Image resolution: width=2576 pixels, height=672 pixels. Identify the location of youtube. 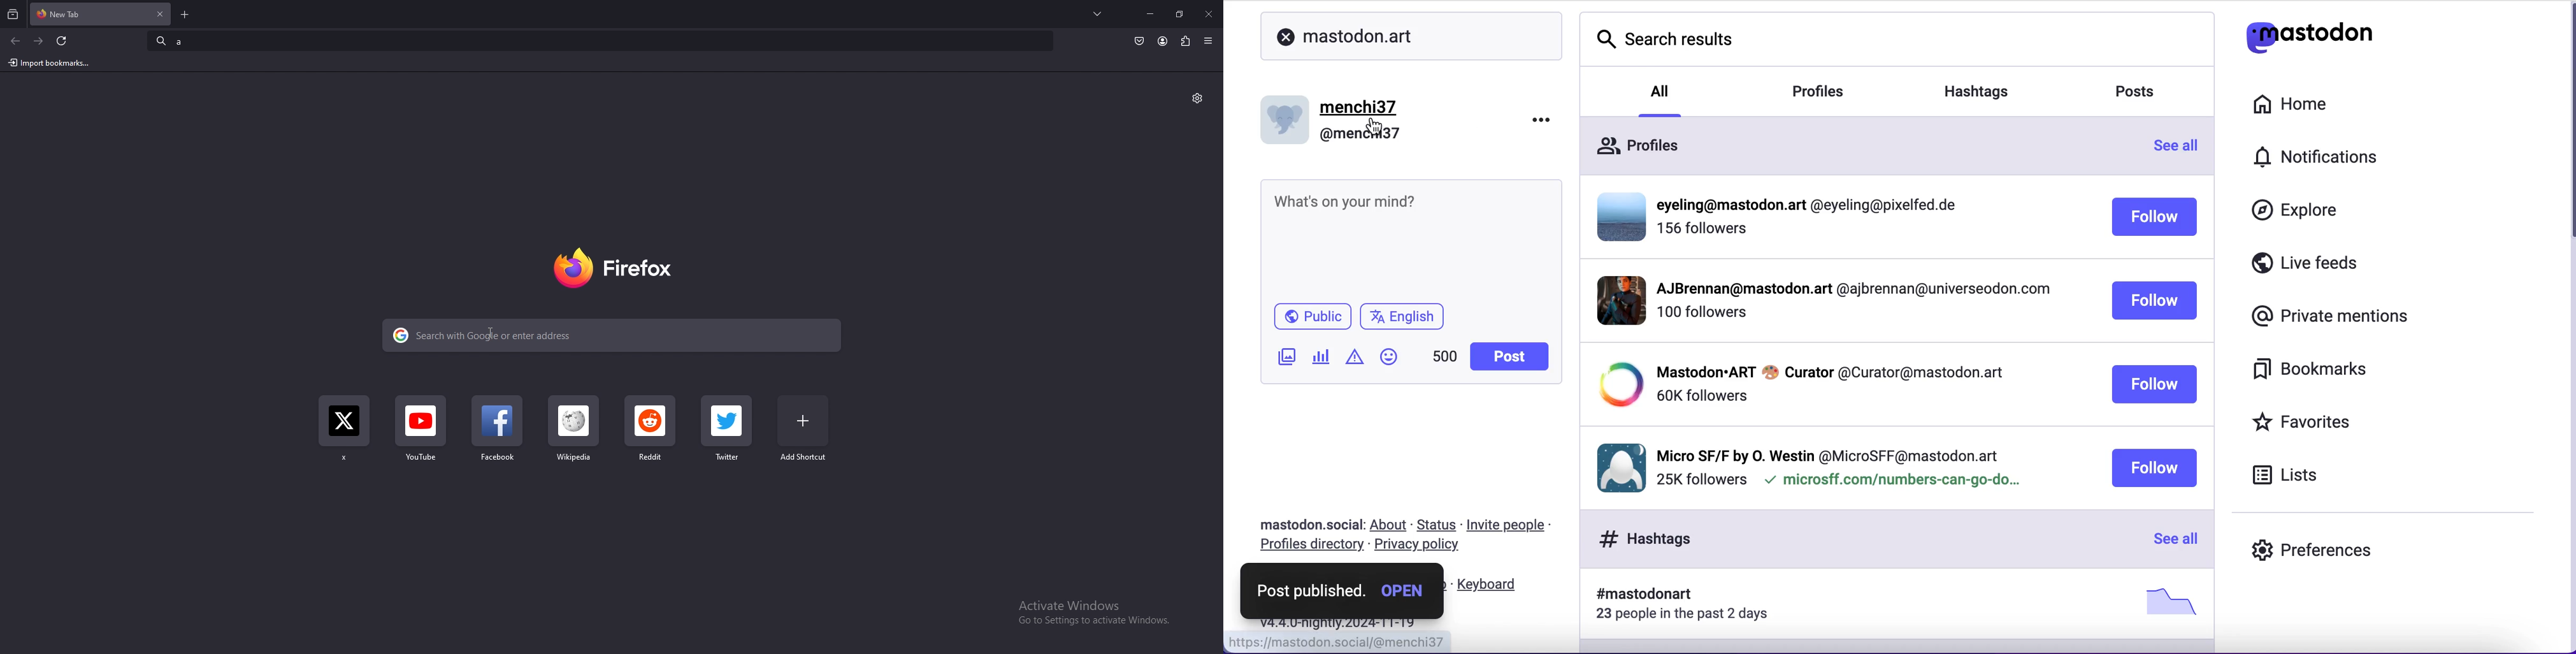
(421, 435).